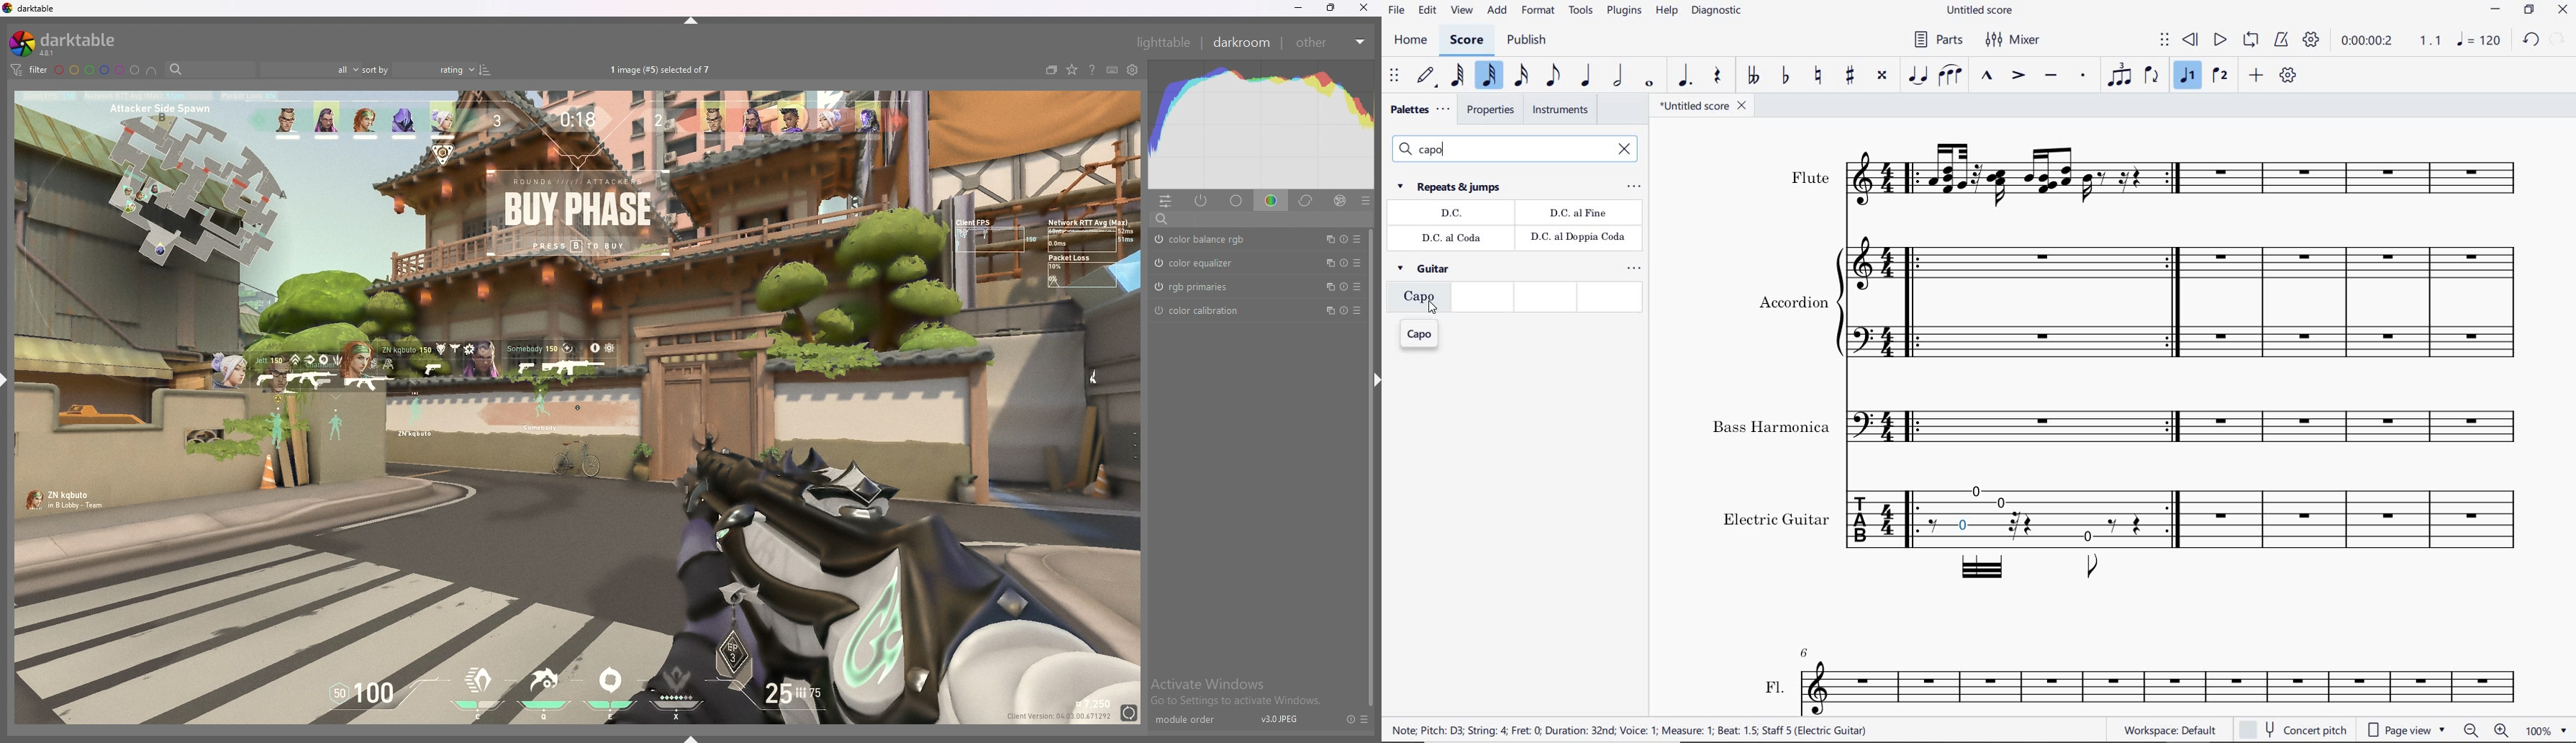  I want to click on show, so click(697, 735).